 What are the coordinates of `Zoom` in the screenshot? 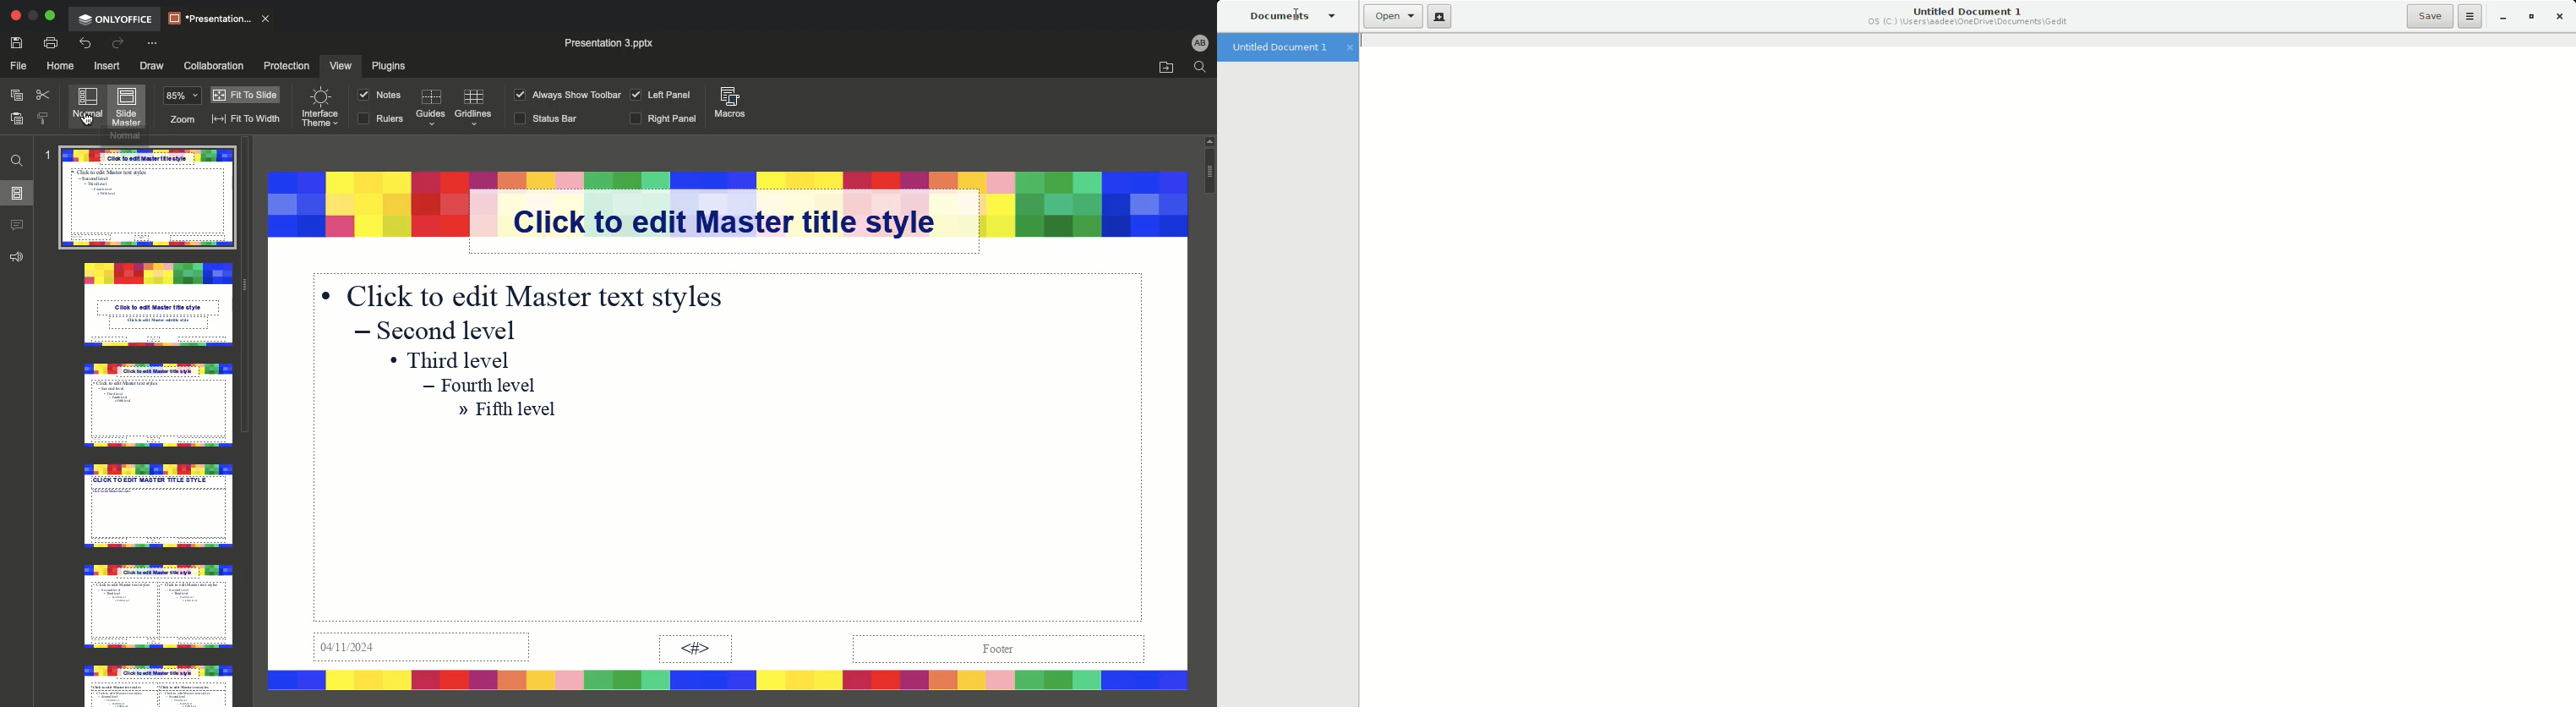 It's located at (181, 107).